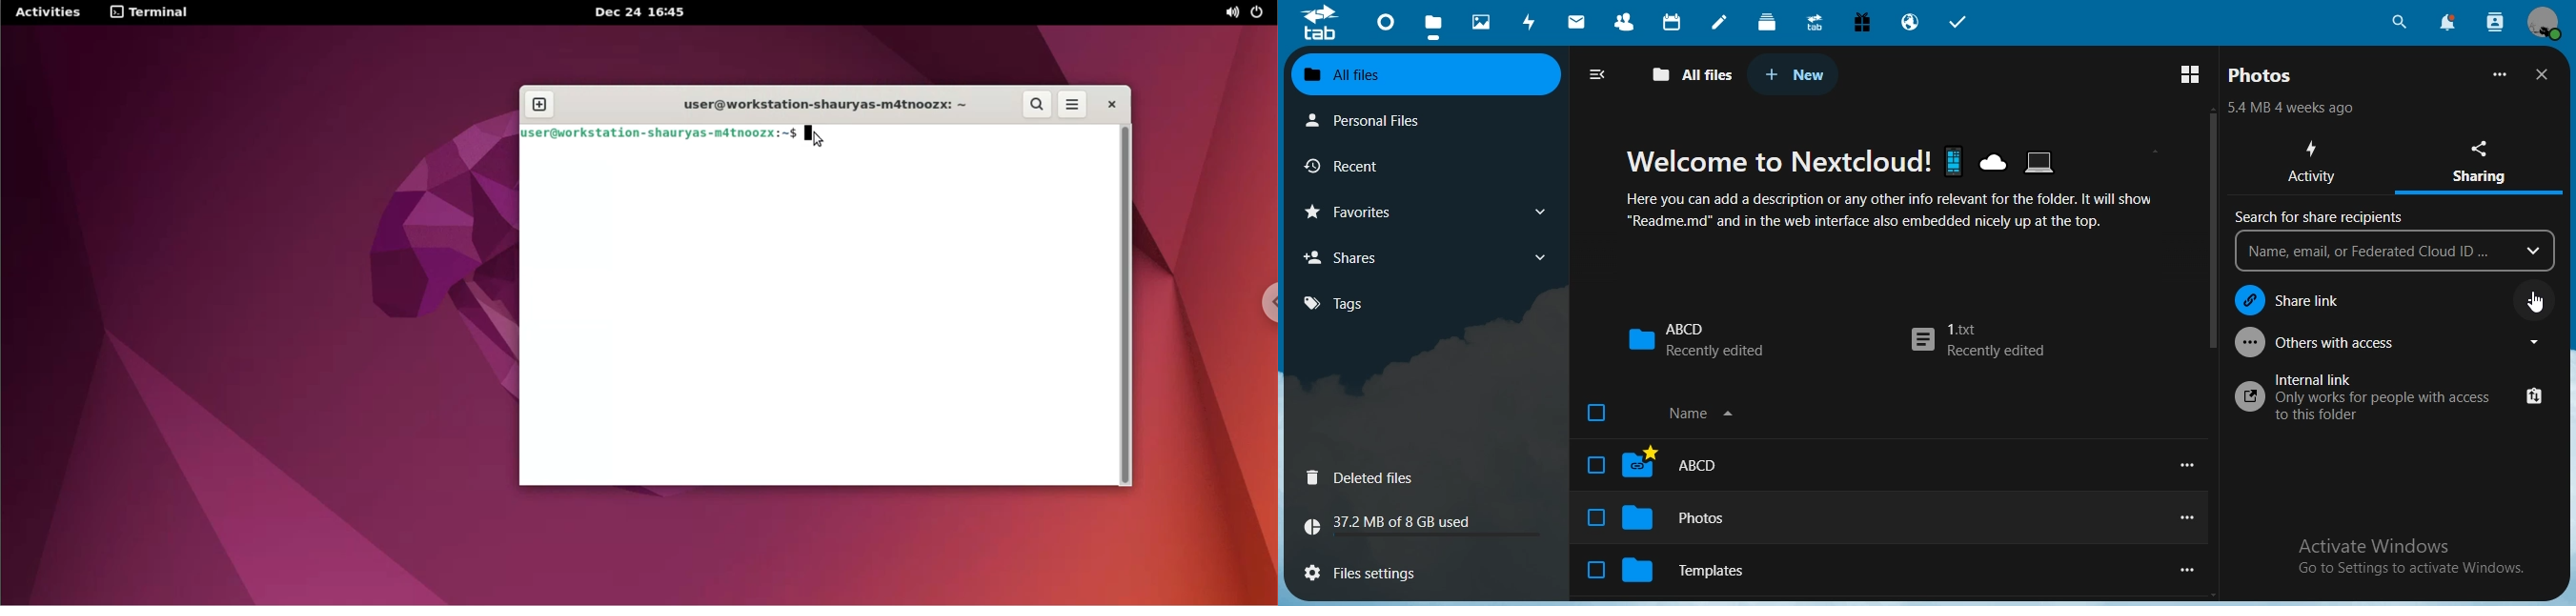 The width and height of the screenshot is (2576, 616). What do you see at coordinates (1693, 570) in the screenshot?
I see `Templates` at bounding box center [1693, 570].